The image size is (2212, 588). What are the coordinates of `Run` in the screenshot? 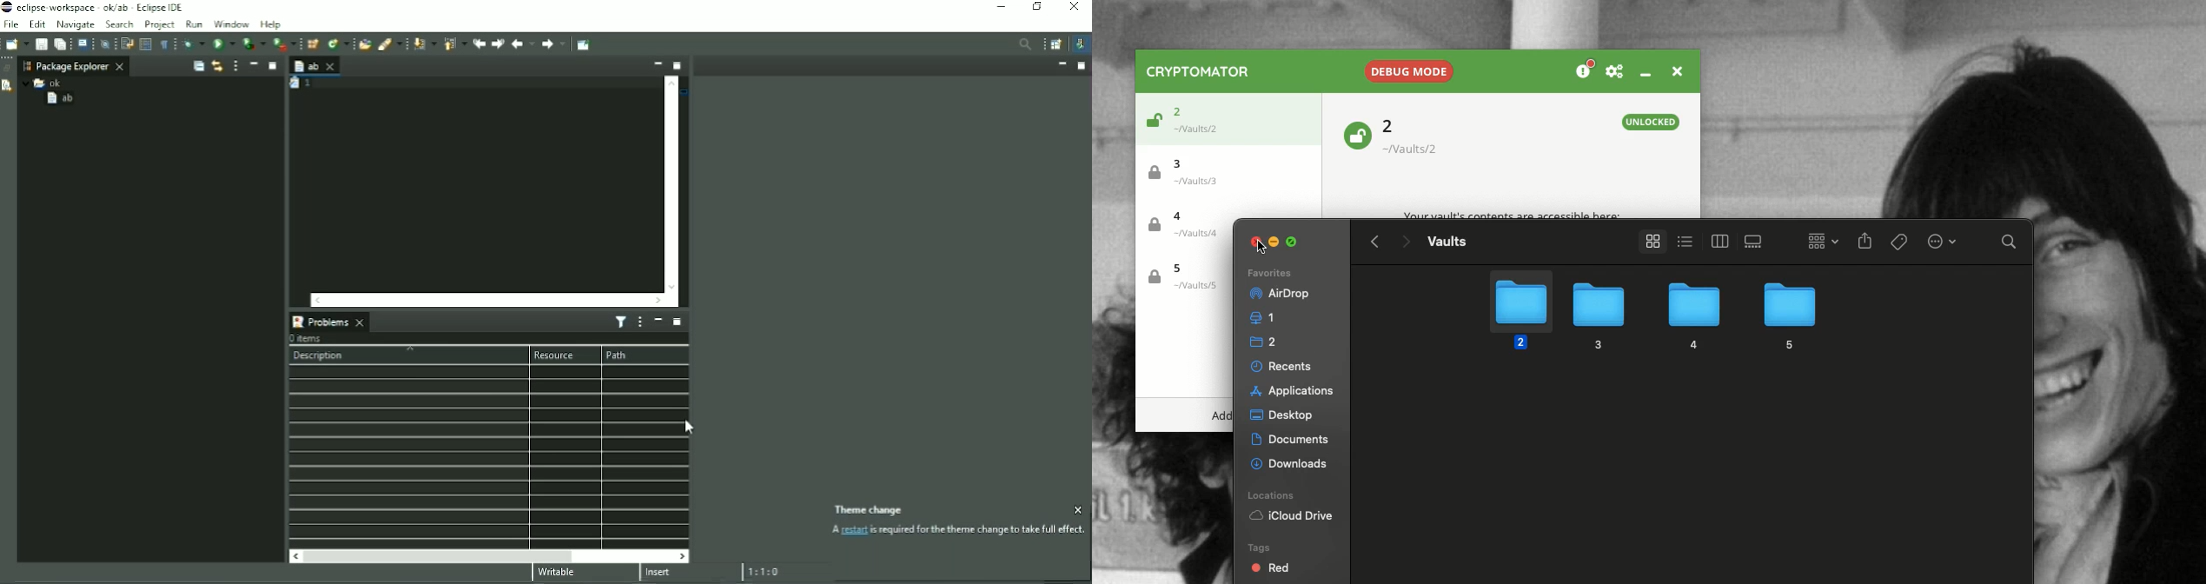 It's located at (195, 24).